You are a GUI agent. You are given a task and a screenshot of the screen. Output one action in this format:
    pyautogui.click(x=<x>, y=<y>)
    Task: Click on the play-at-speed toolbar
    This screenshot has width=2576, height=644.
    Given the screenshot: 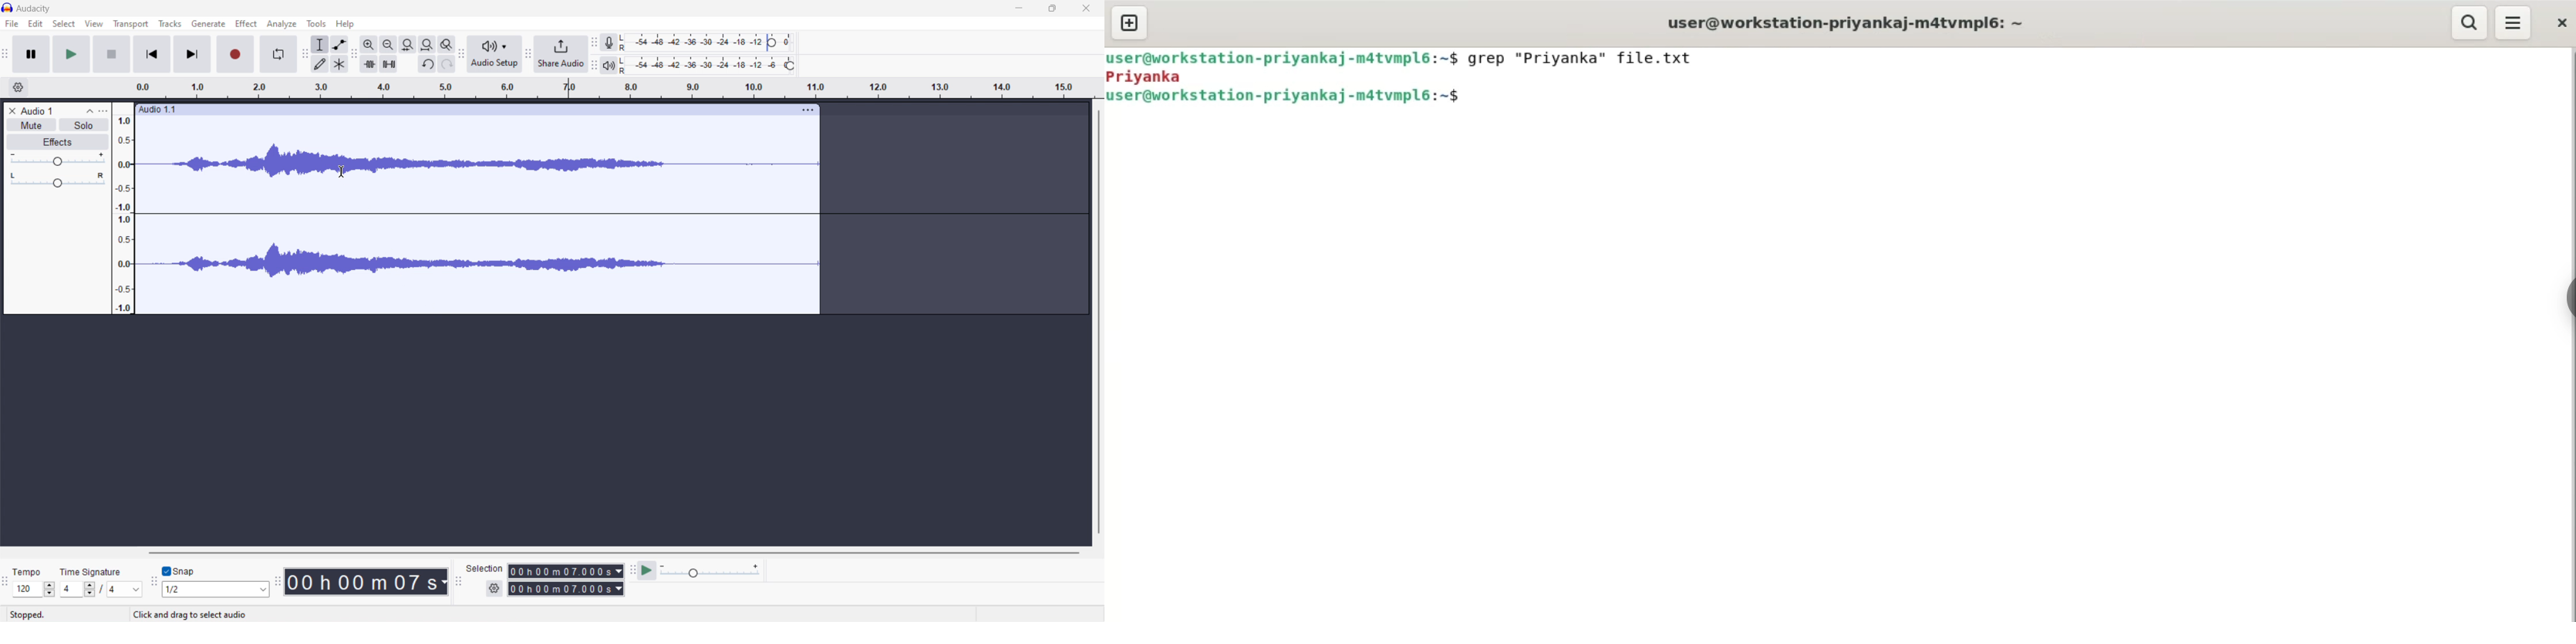 What is the action you would take?
    pyautogui.click(x=634, y=570)
    